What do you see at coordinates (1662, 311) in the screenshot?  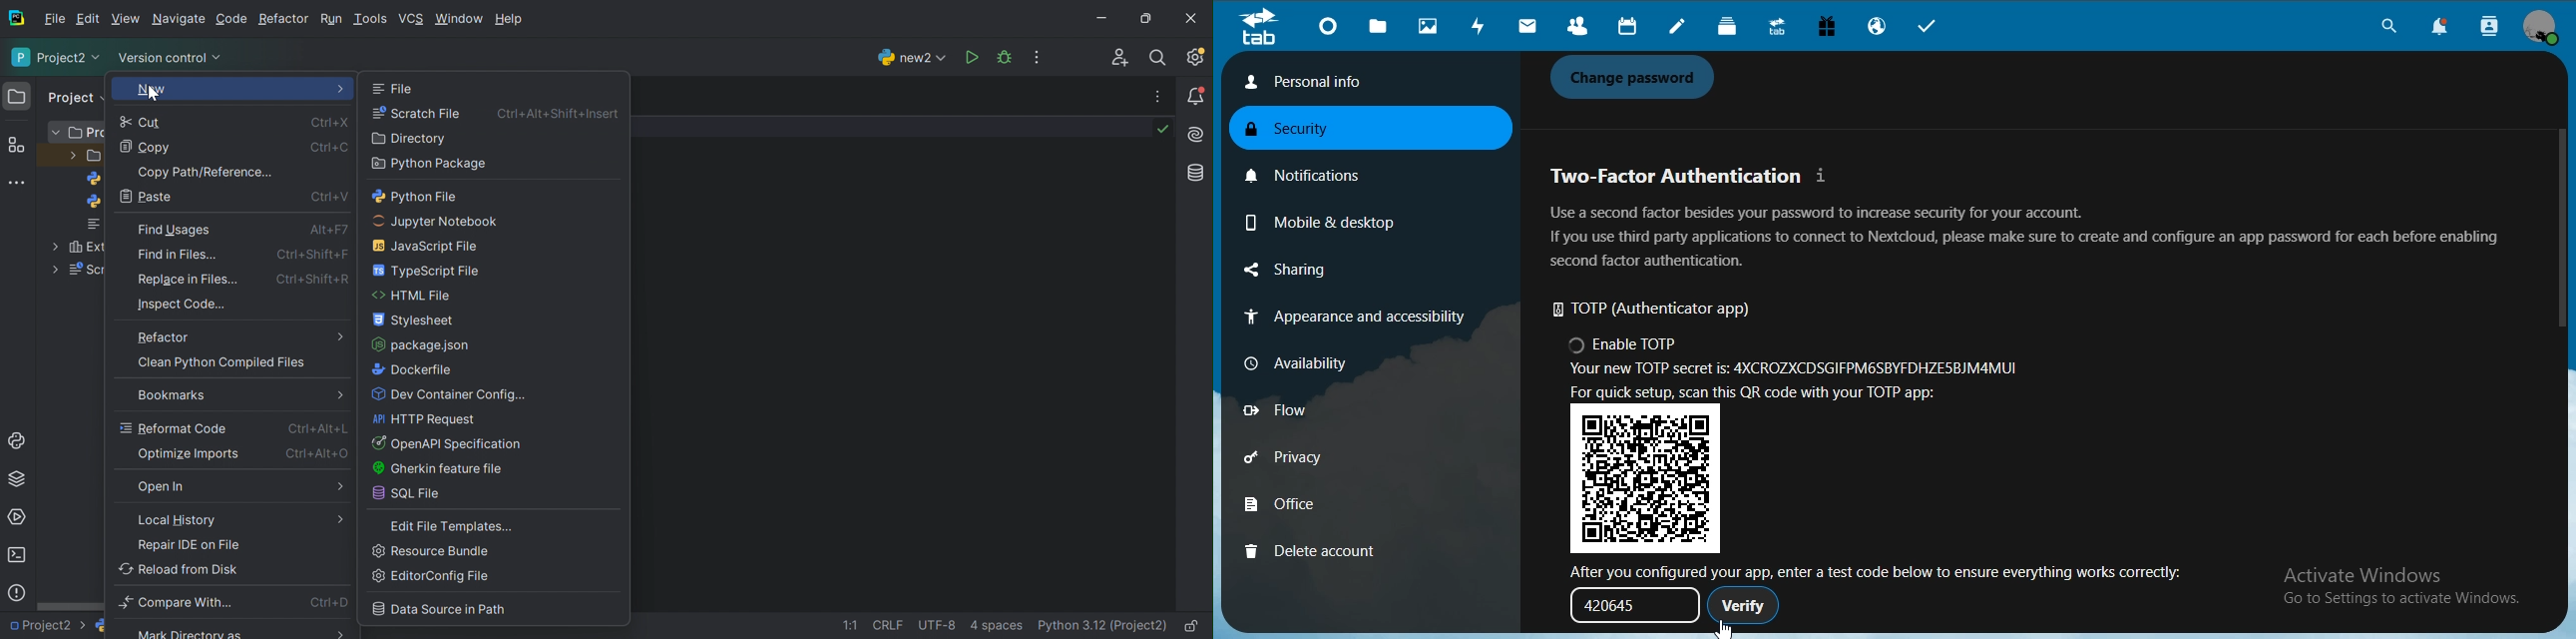 I see `TOTP` at bounding box center [1662, 311].